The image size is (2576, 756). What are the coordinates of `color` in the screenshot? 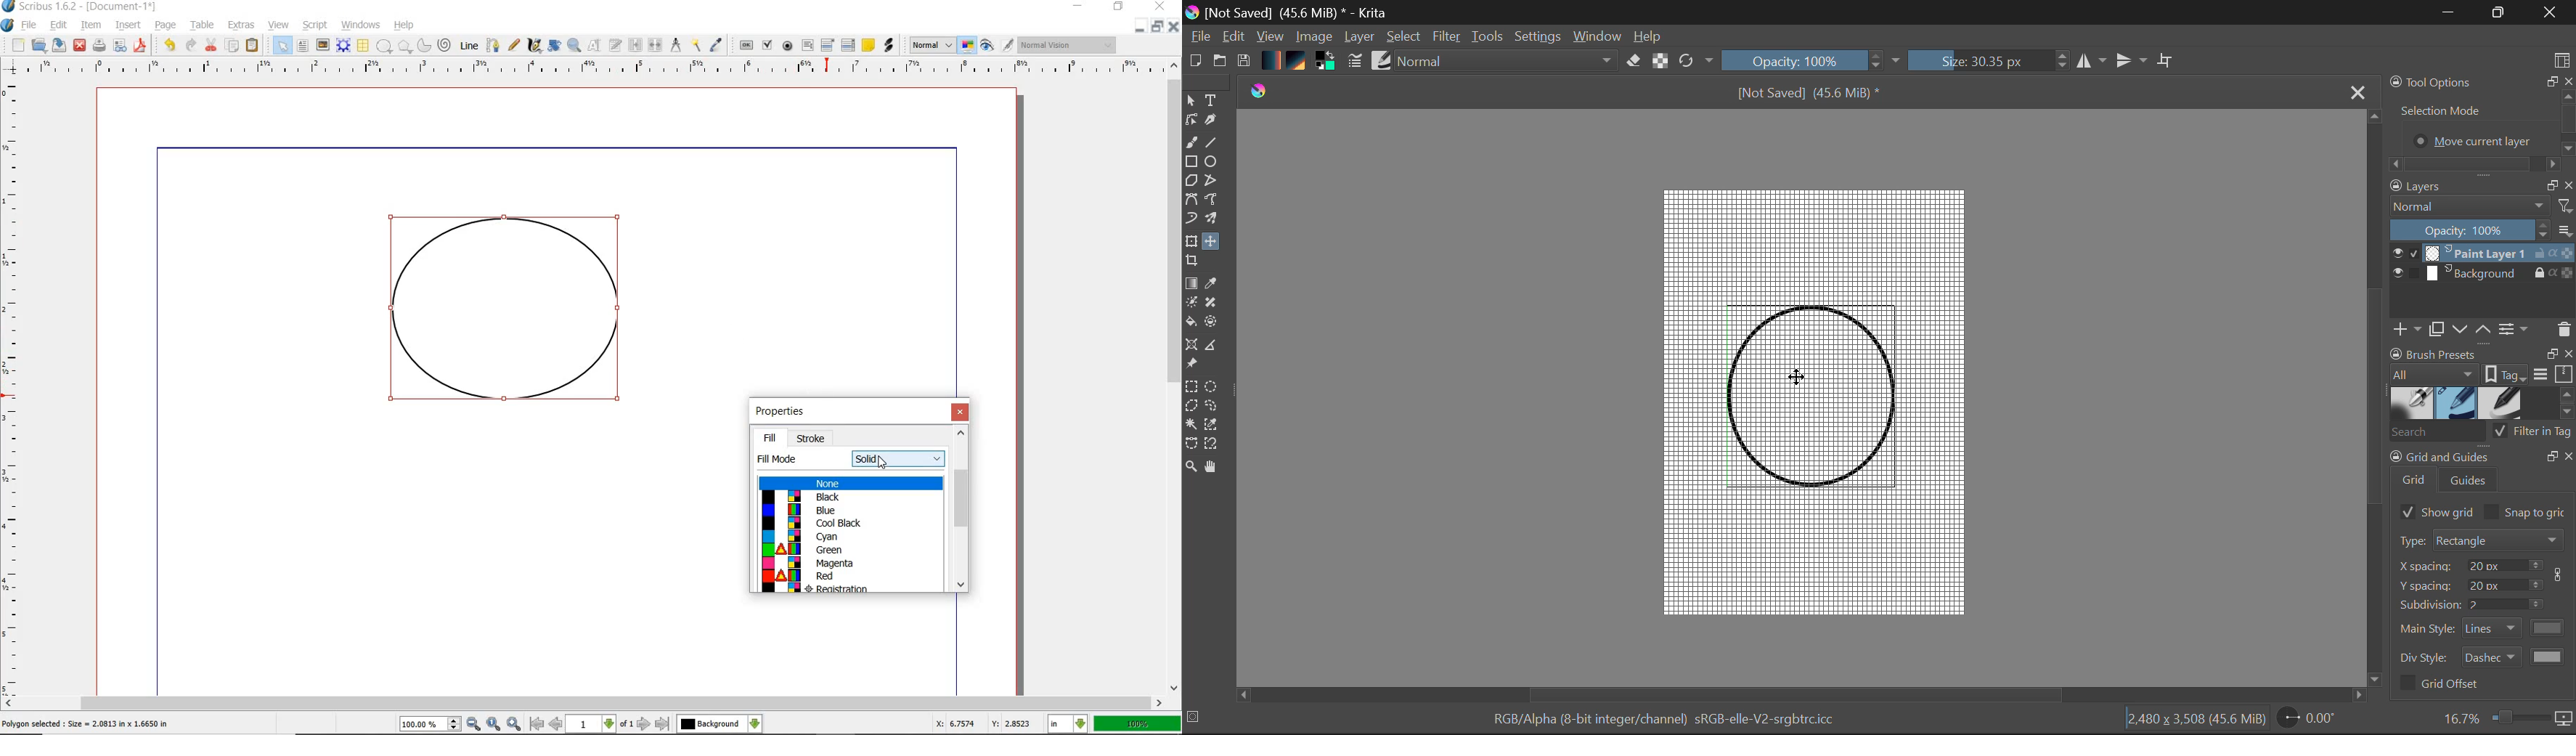 It's located at (849, 523).